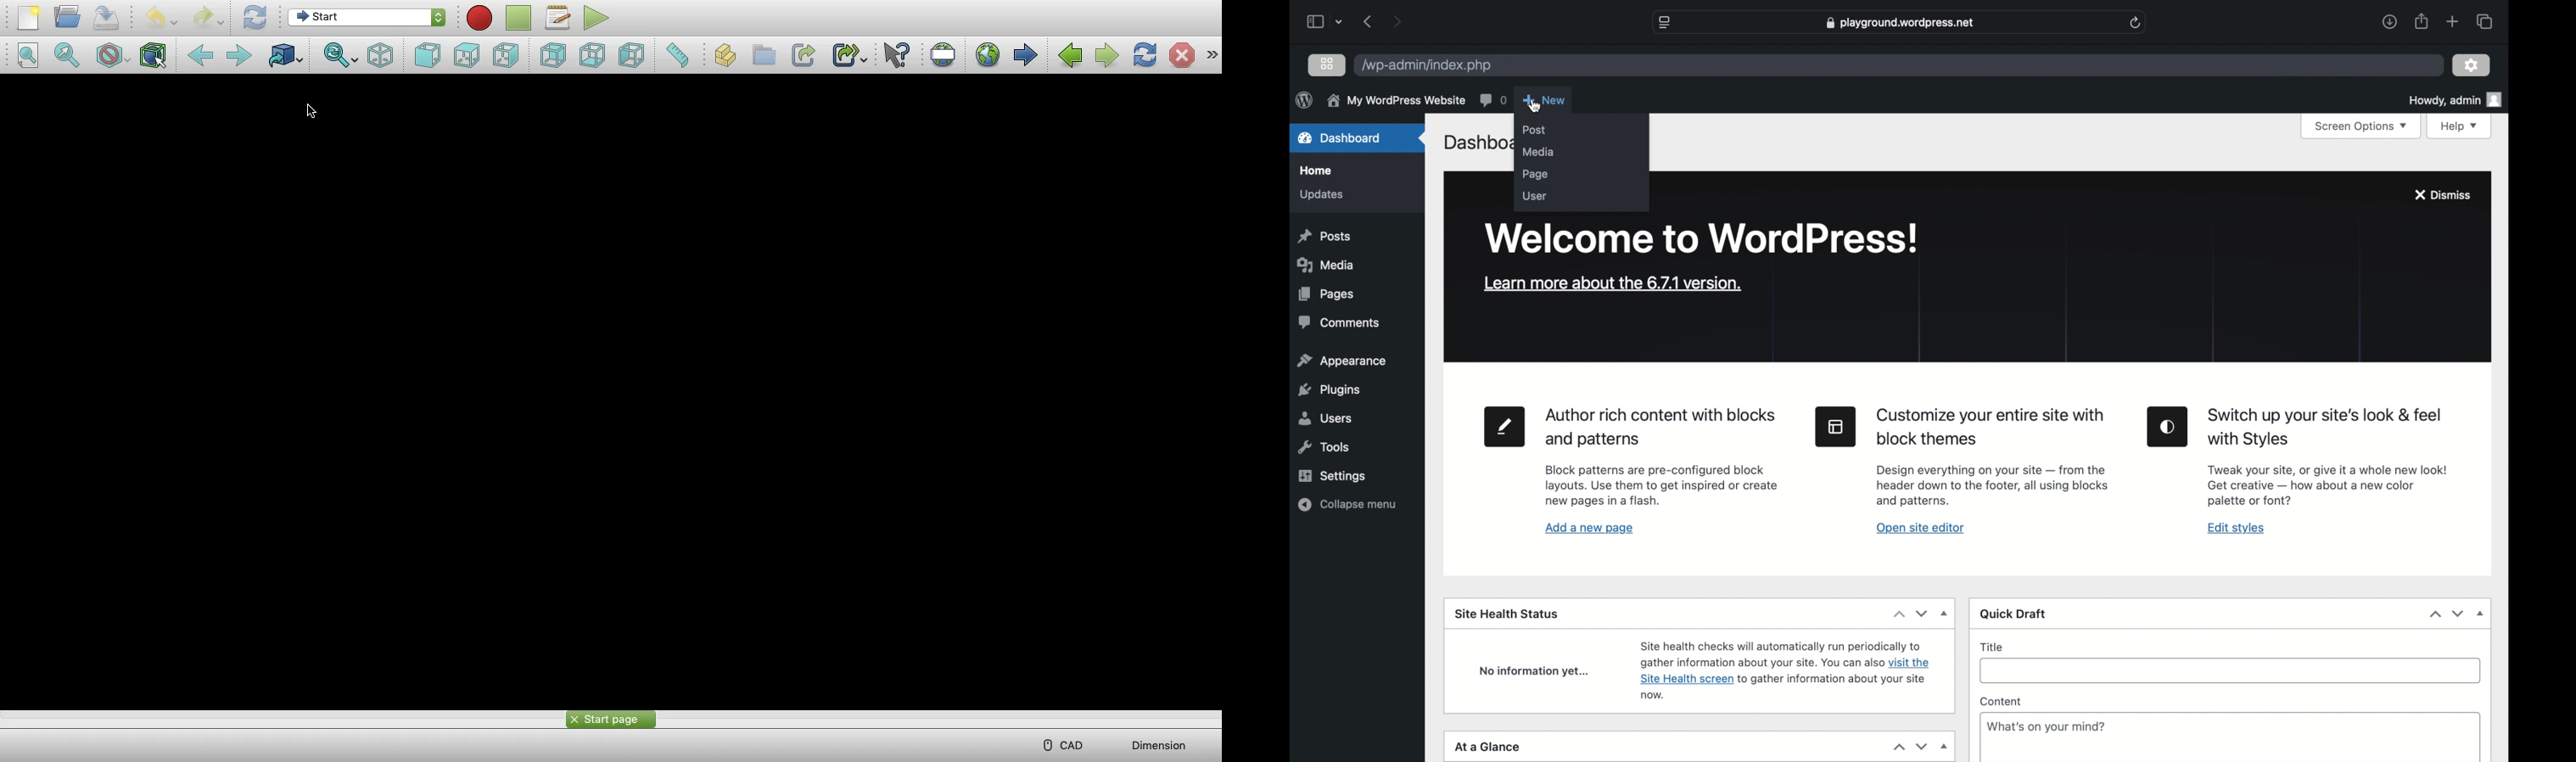 The width and height of the screenshot is (2576, 784). Describe the element at coordinates (1324, 447) in the screenshot. I see `tools` at that location.